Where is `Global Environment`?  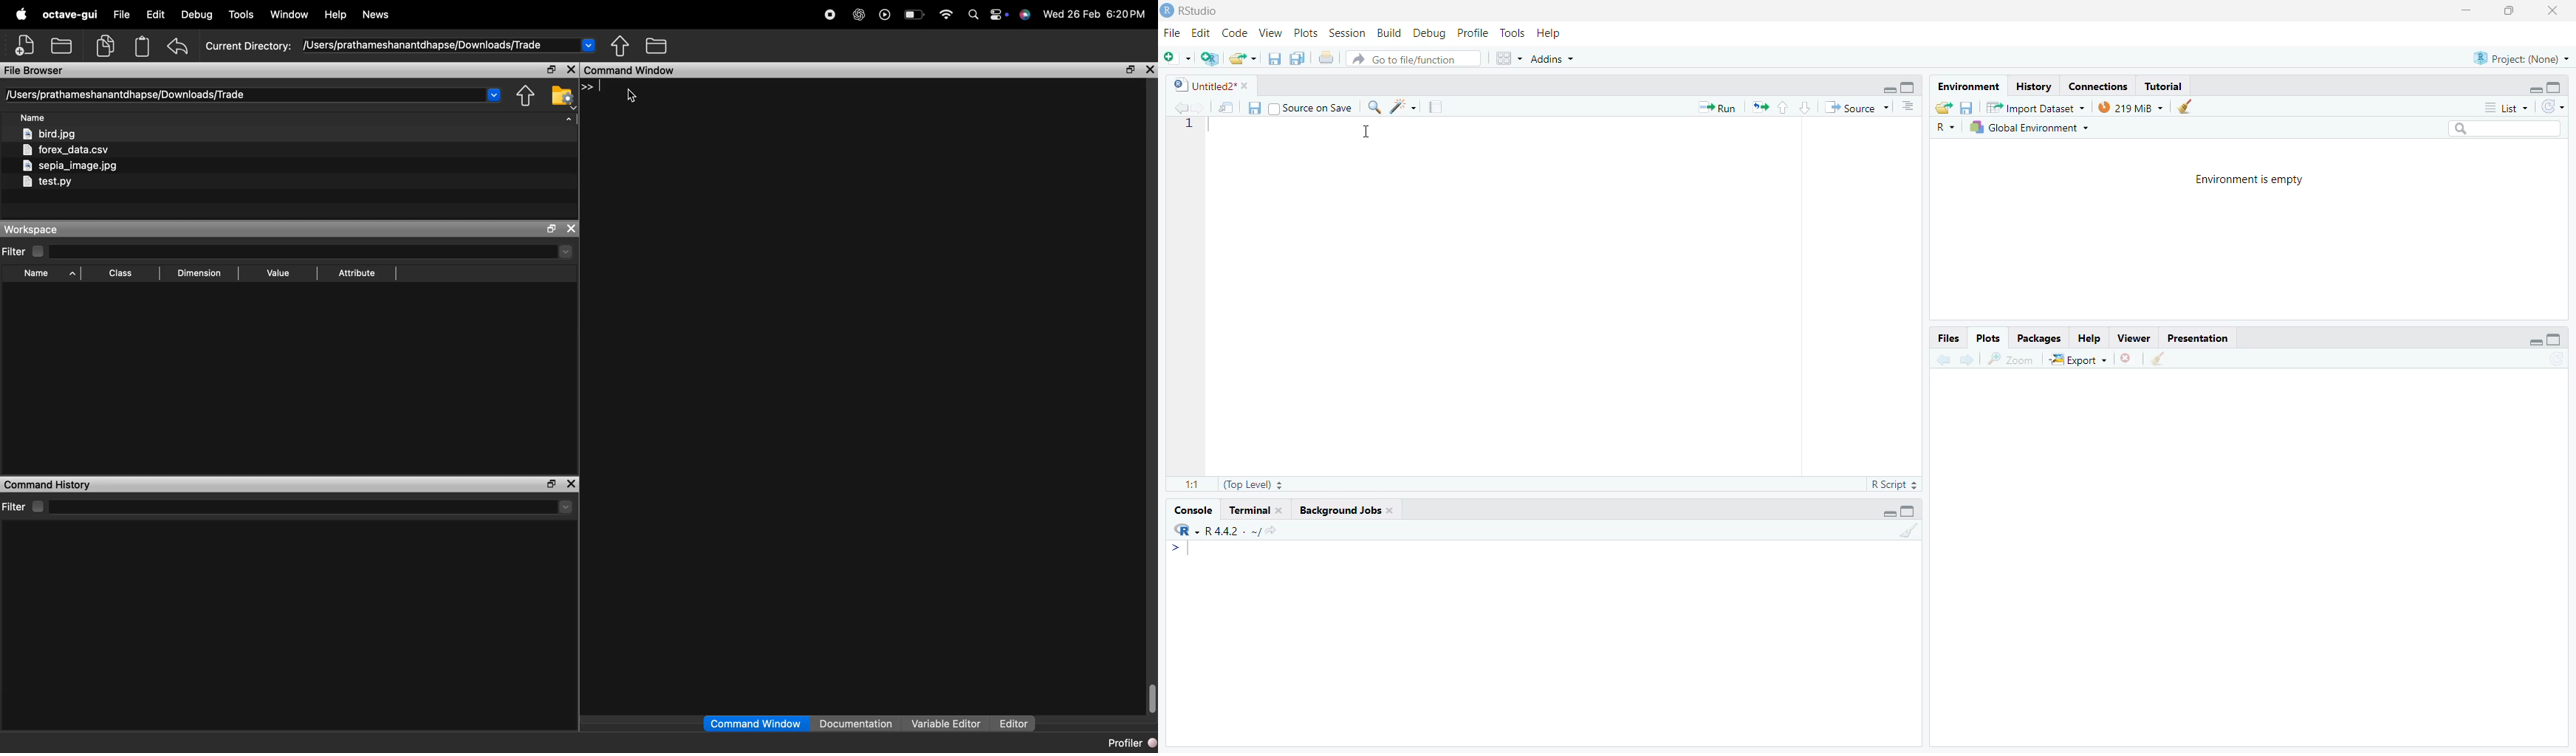 Global Environment is located at coordinates (2029, 127).